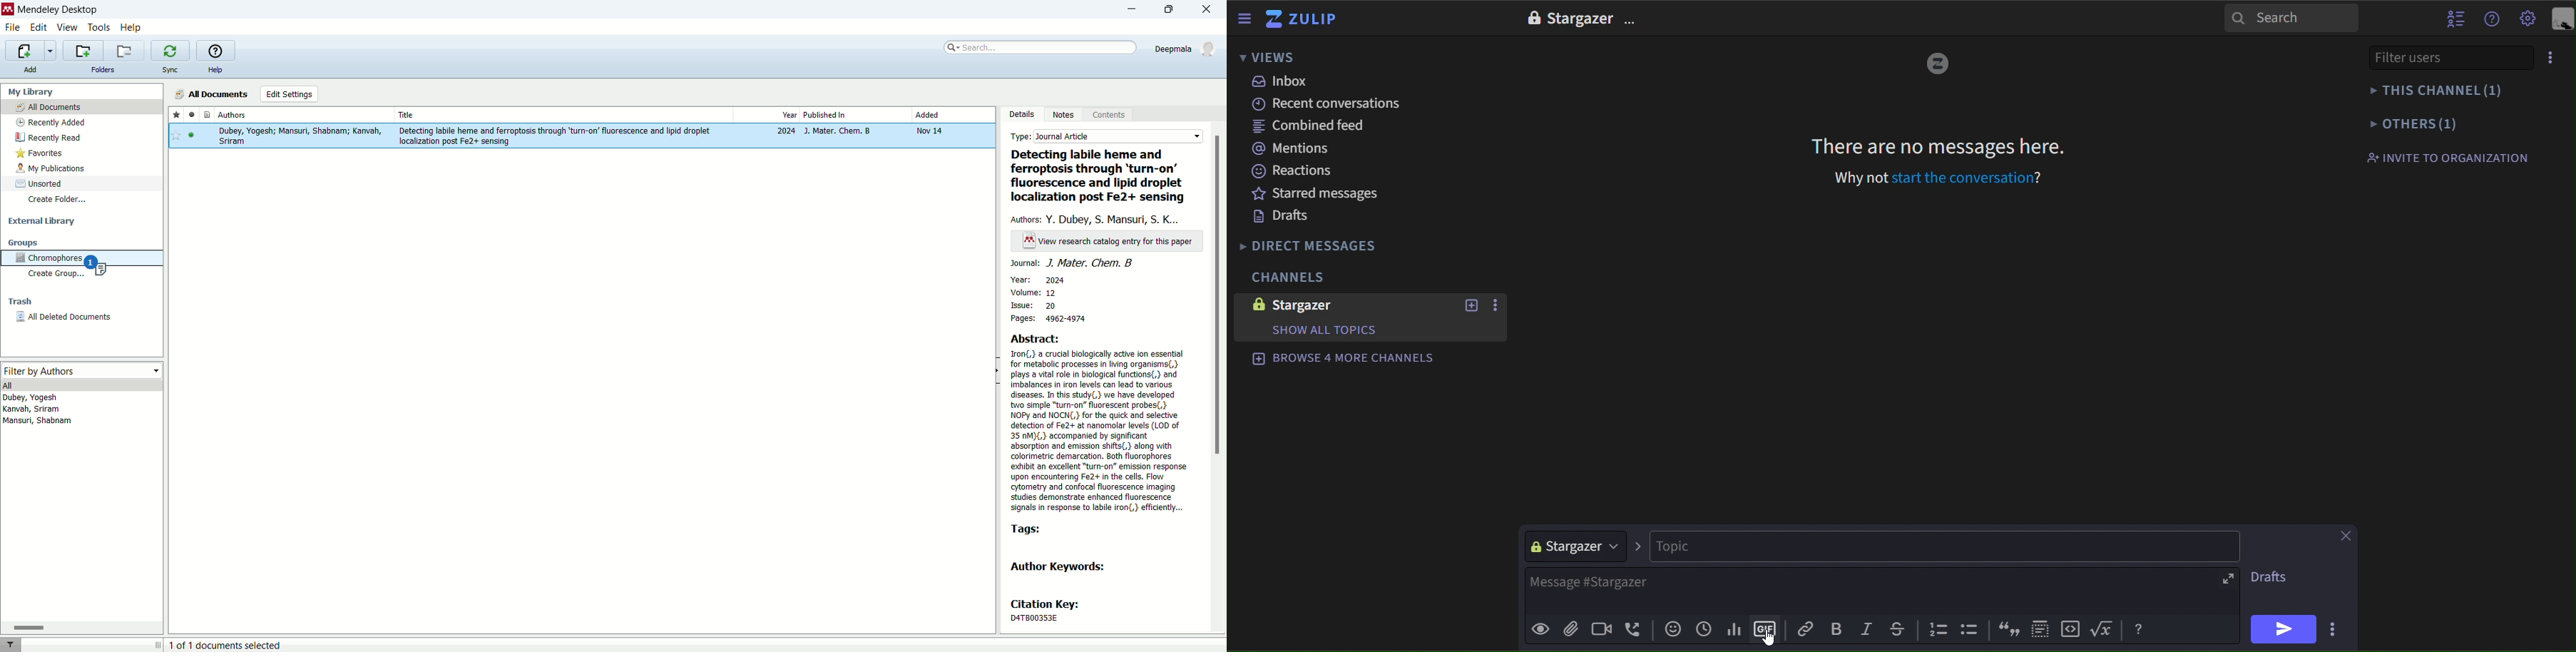 This screenshot has width=2576, height=672. What do you see at coordinates (97, 267) in the screenshot?
I see `research paper copied` at bounding box center [97, 267].